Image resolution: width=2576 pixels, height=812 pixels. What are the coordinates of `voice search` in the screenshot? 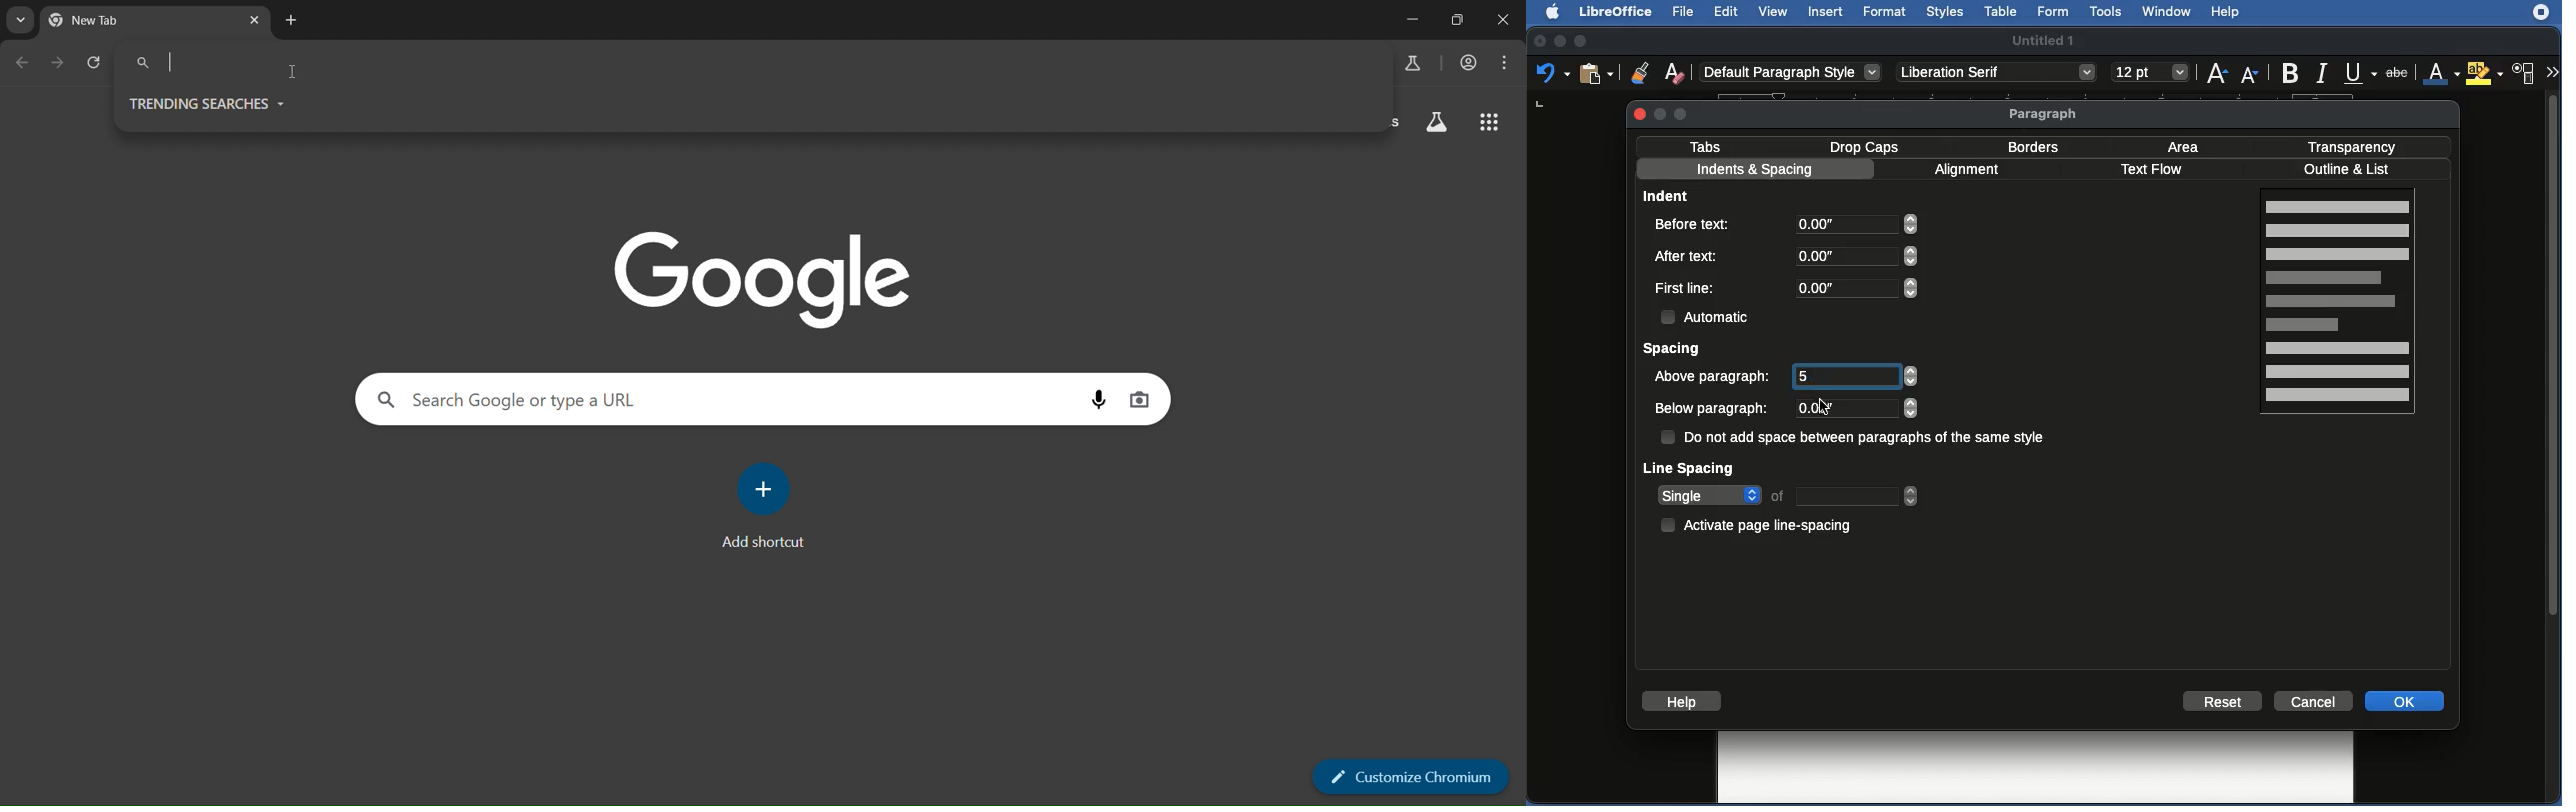 It's located at (1098, 399).